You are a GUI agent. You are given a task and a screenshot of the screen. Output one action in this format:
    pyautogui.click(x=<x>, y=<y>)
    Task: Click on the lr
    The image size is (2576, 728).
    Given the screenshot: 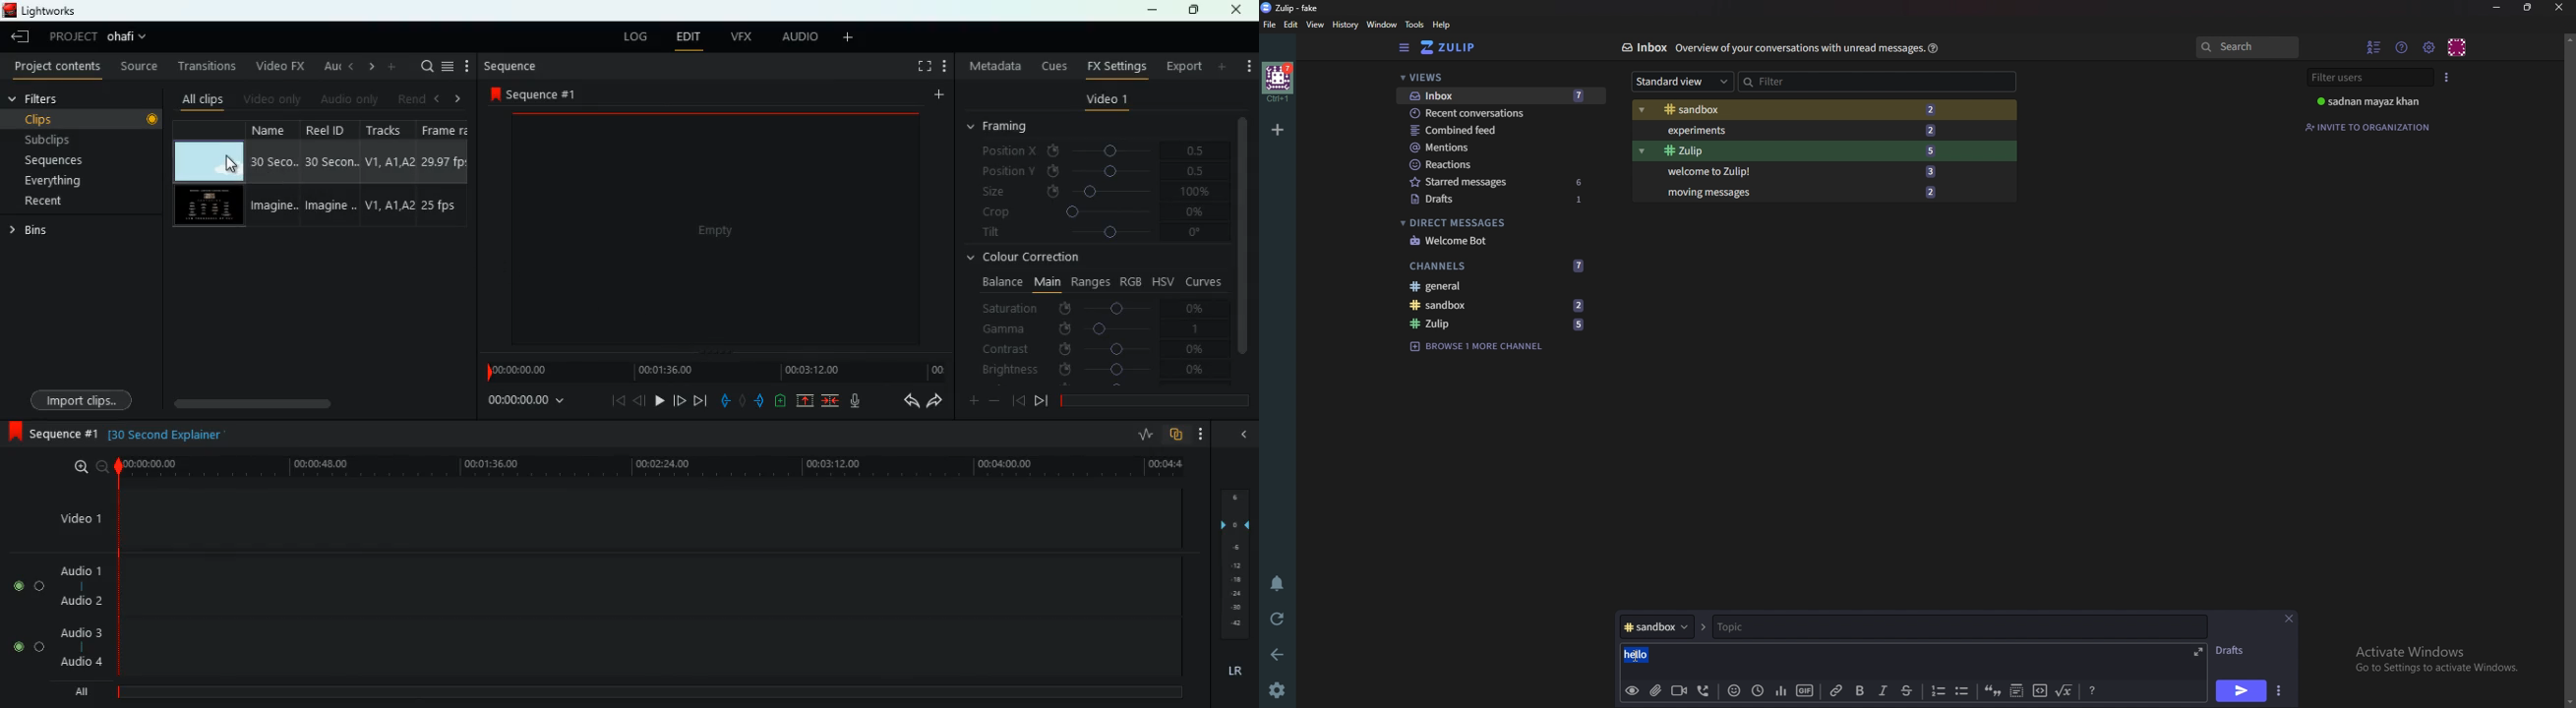 What is the action you would take?
    pyautogui.click(x=1233, y=672)
    